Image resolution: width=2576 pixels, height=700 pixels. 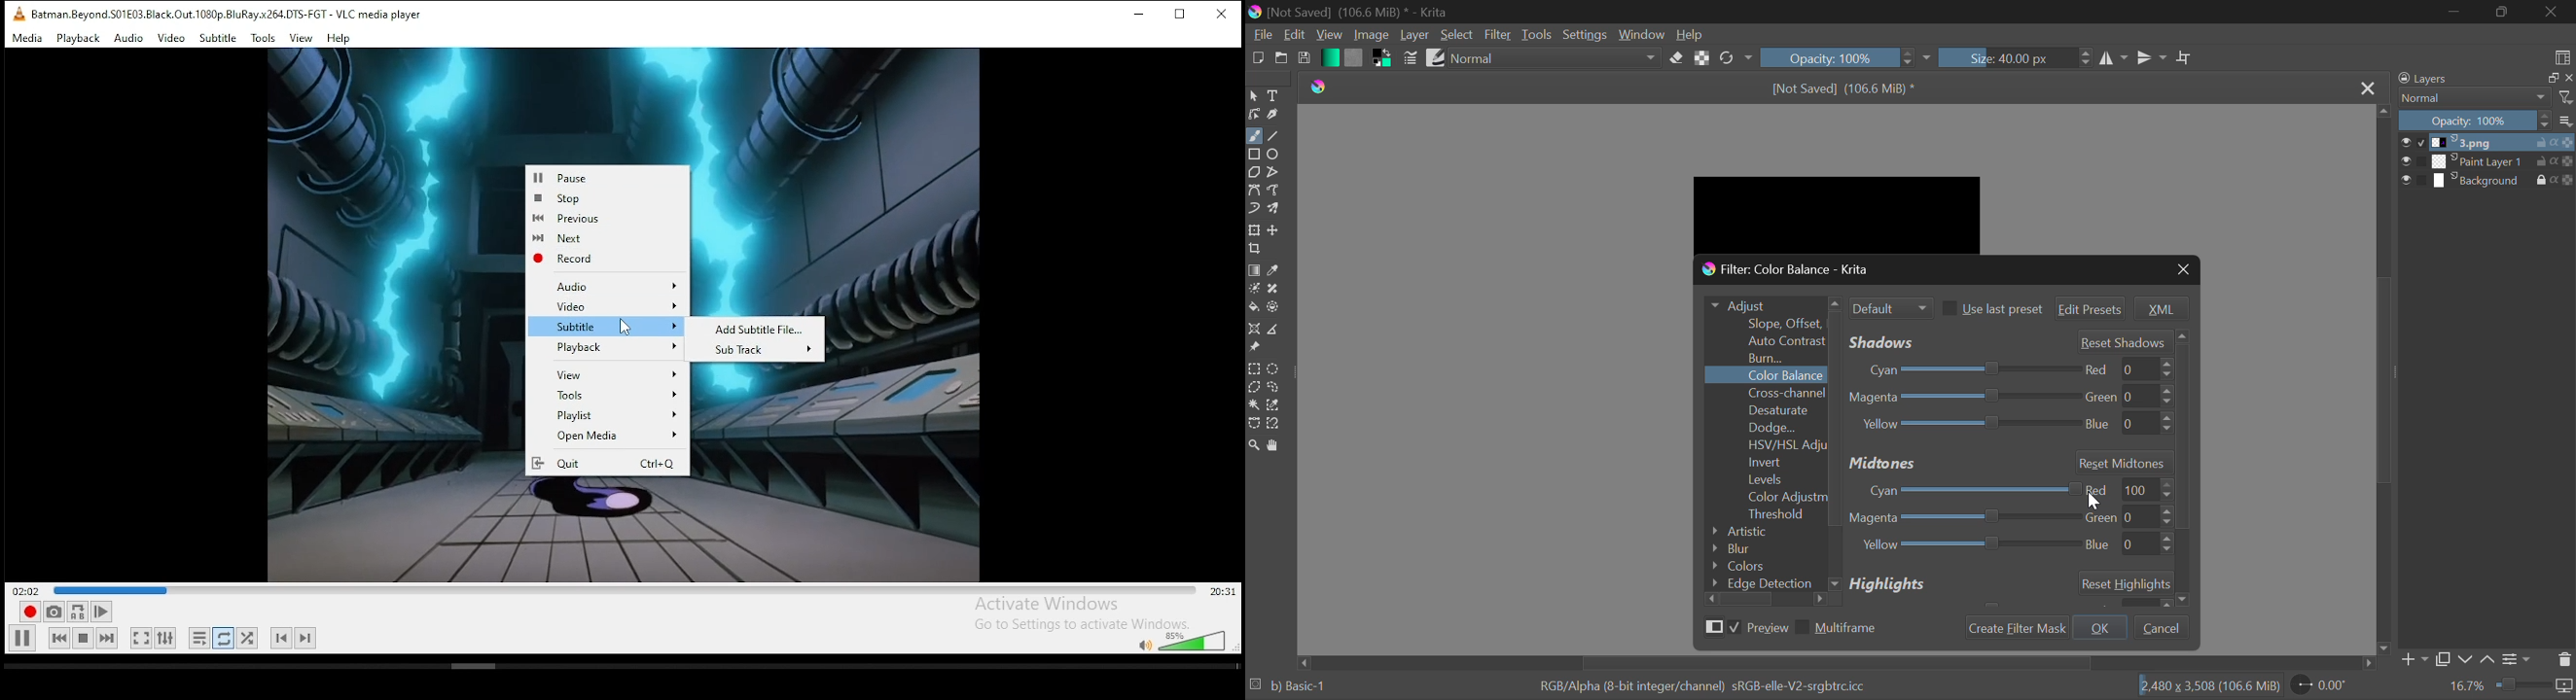 I want to click on Transform Layer, so click(x=1254, y=231).